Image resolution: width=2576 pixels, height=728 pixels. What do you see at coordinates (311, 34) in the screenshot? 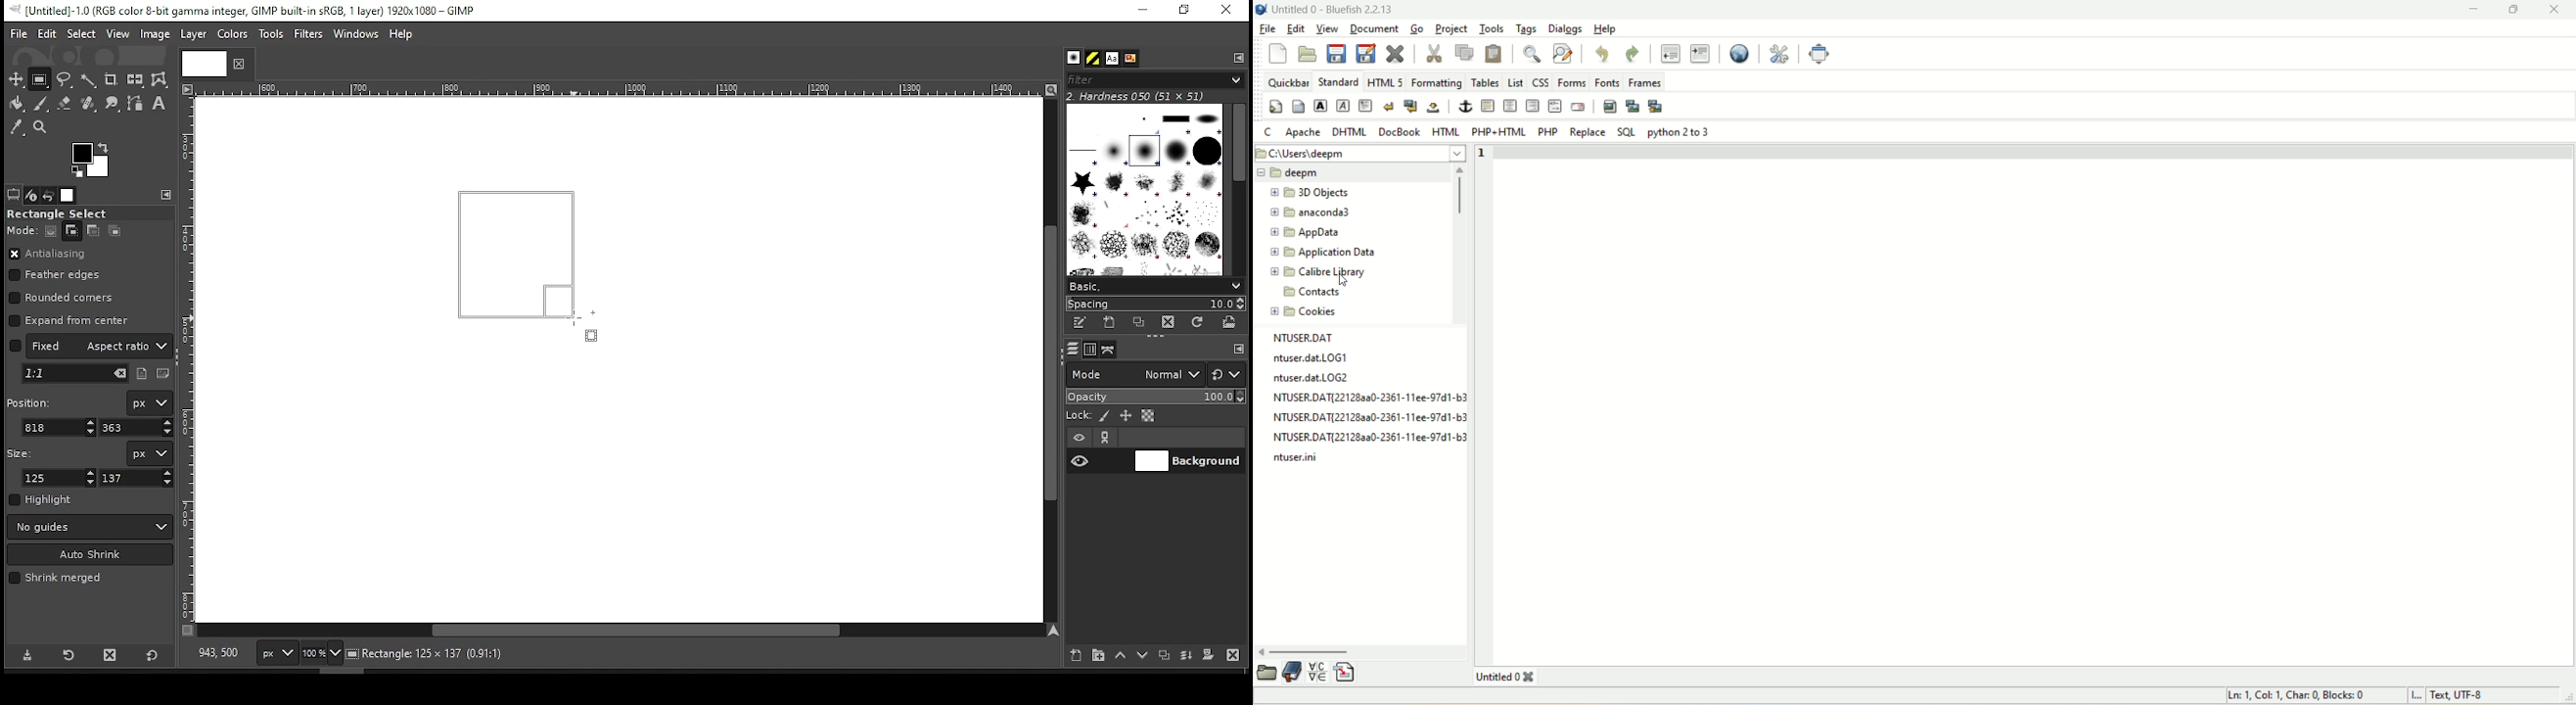
I see `filters` at bounding box center [311, 34].